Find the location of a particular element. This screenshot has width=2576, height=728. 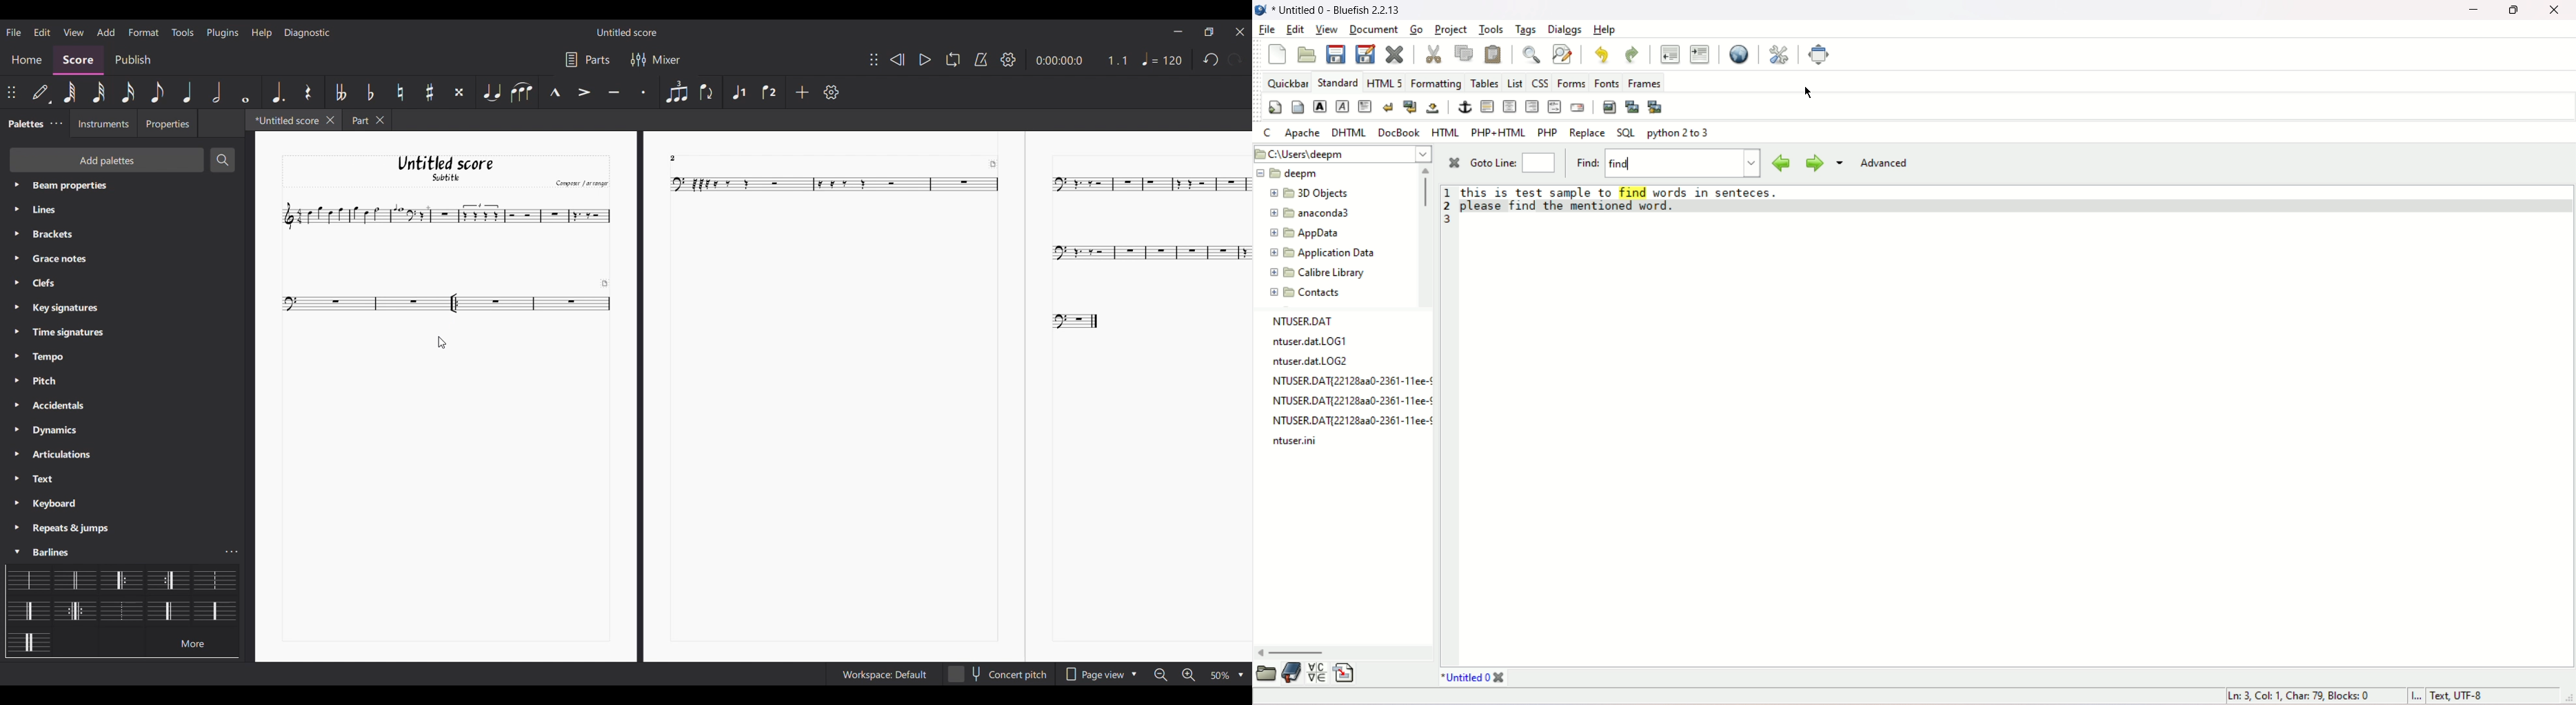

indent is located at coordinates (1701, 54).